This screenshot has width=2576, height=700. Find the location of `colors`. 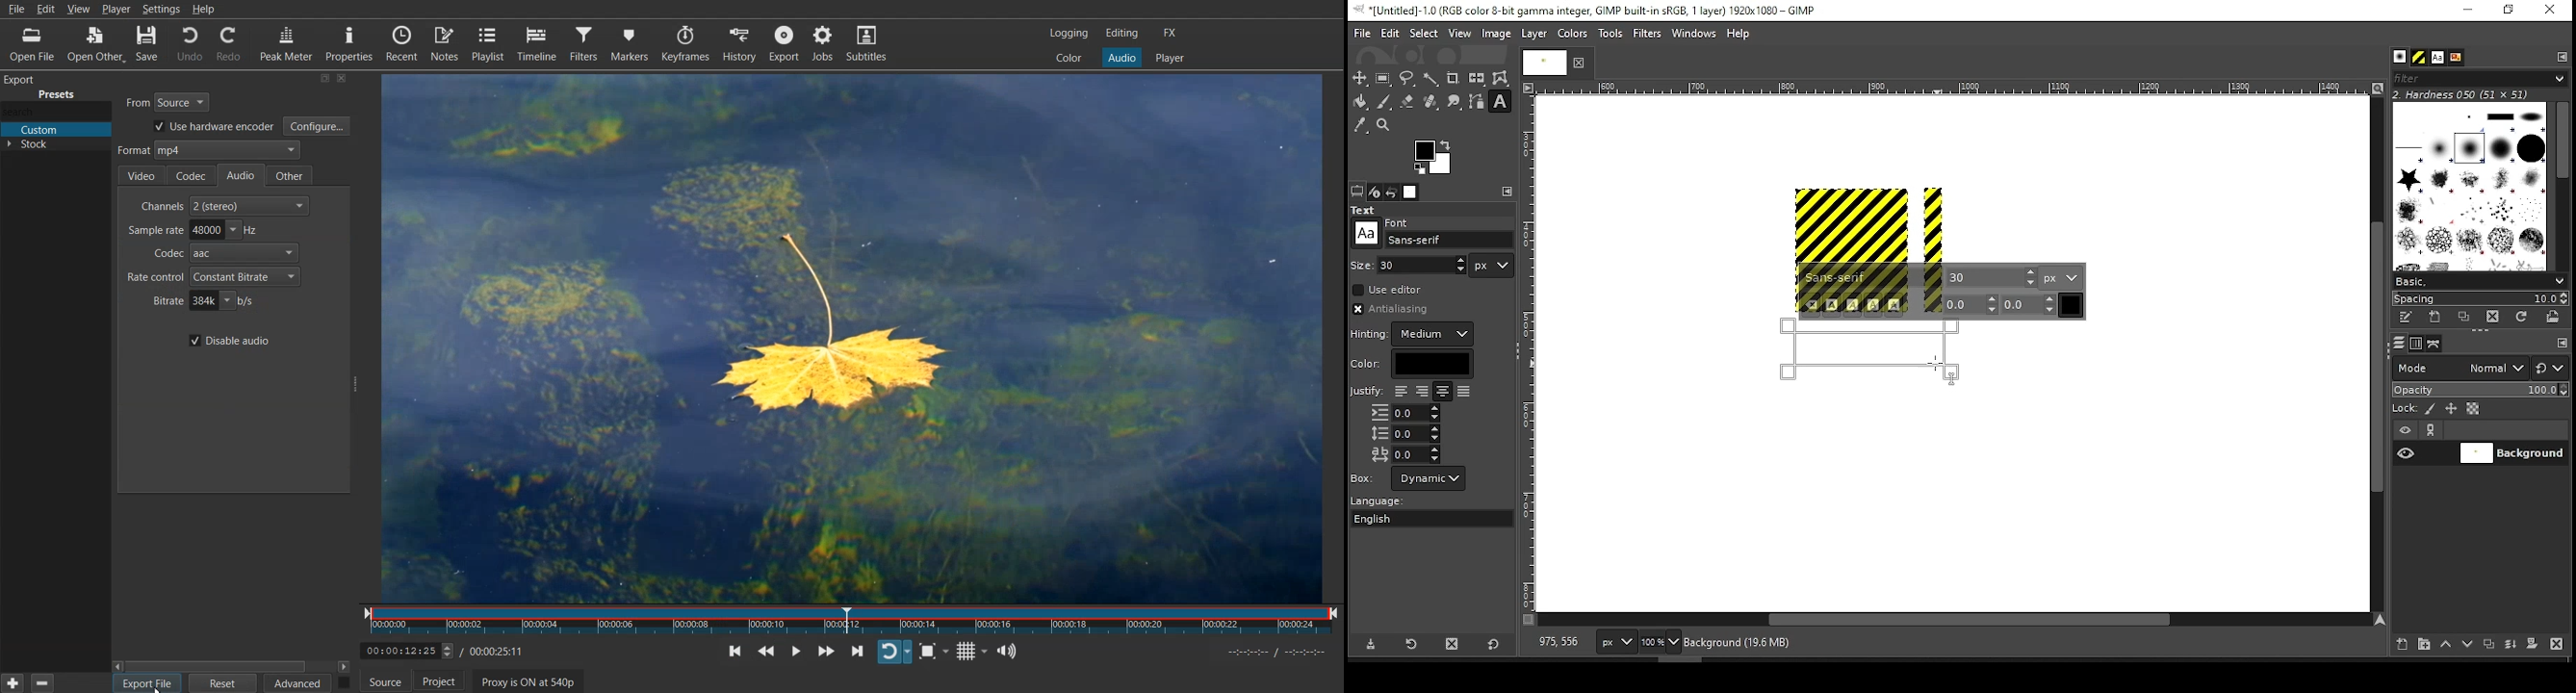

colors is located at coordinates (1433, 157).